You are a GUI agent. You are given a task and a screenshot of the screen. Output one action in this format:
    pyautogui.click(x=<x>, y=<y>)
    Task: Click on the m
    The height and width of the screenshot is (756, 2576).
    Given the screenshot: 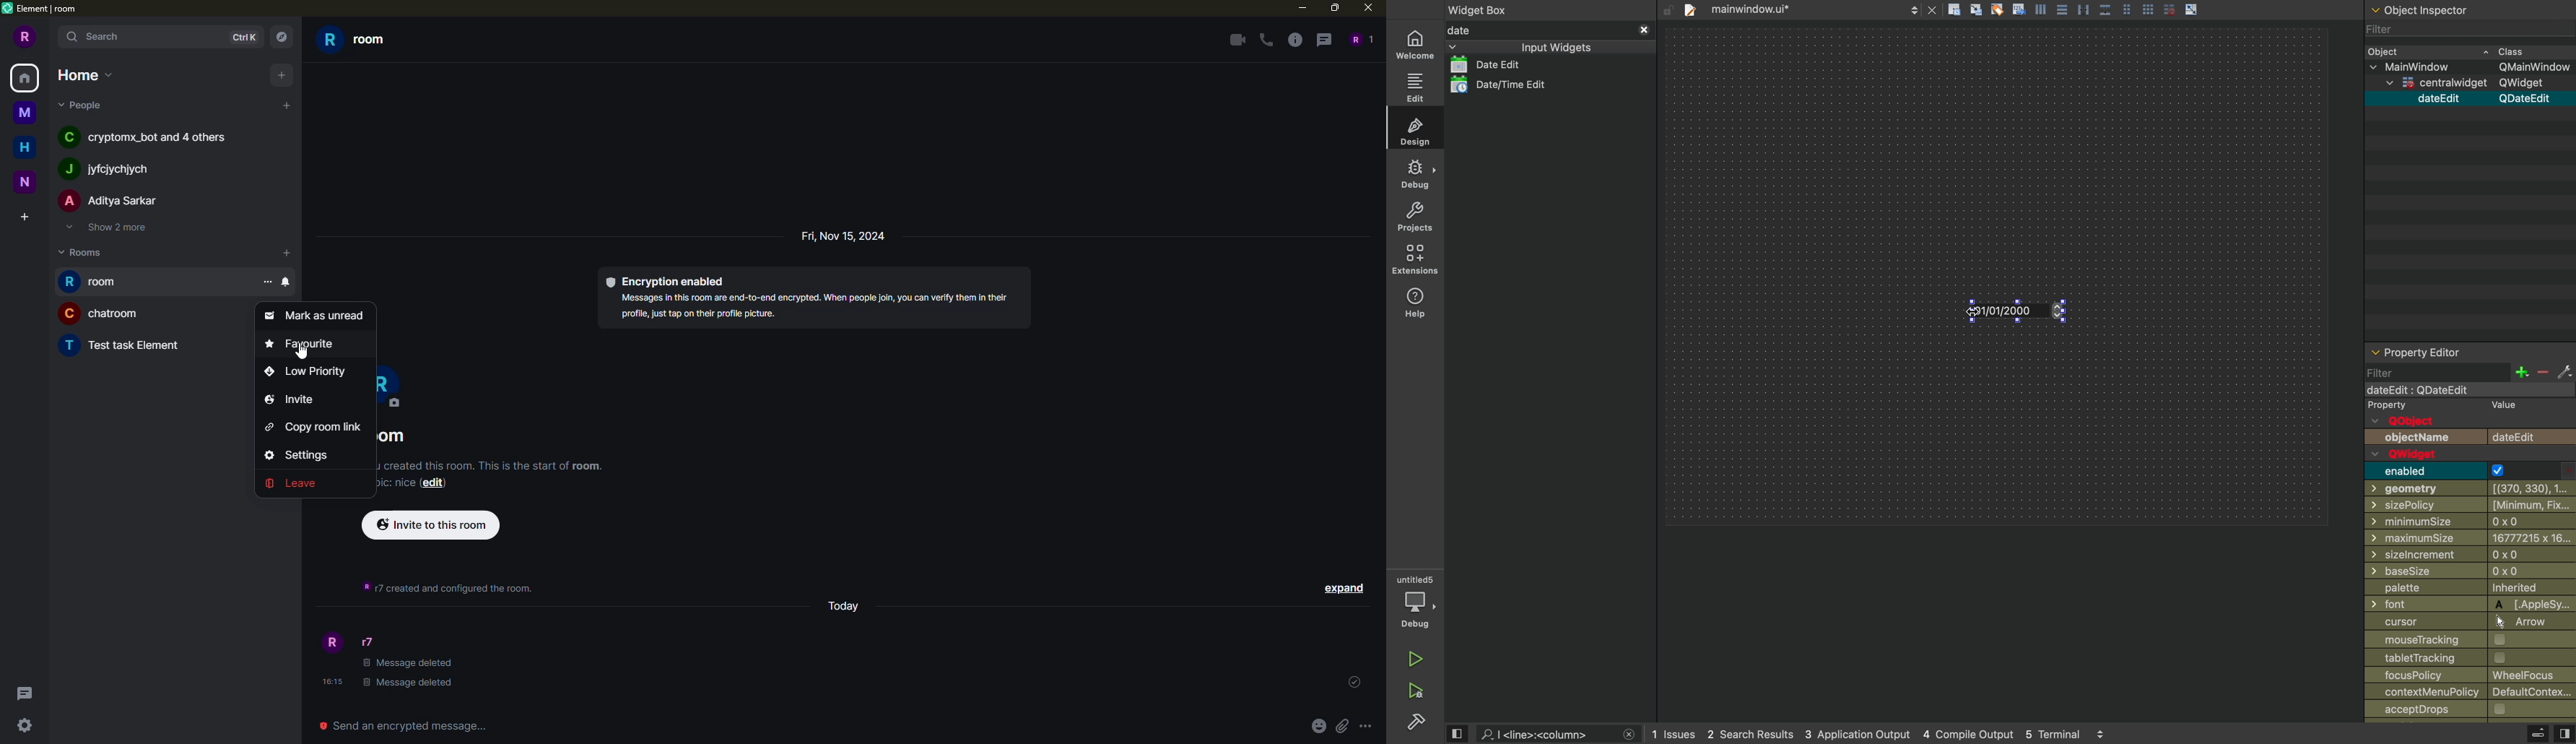 What is the action you would take?
    pyautogui.click(x=24, y=114)
    